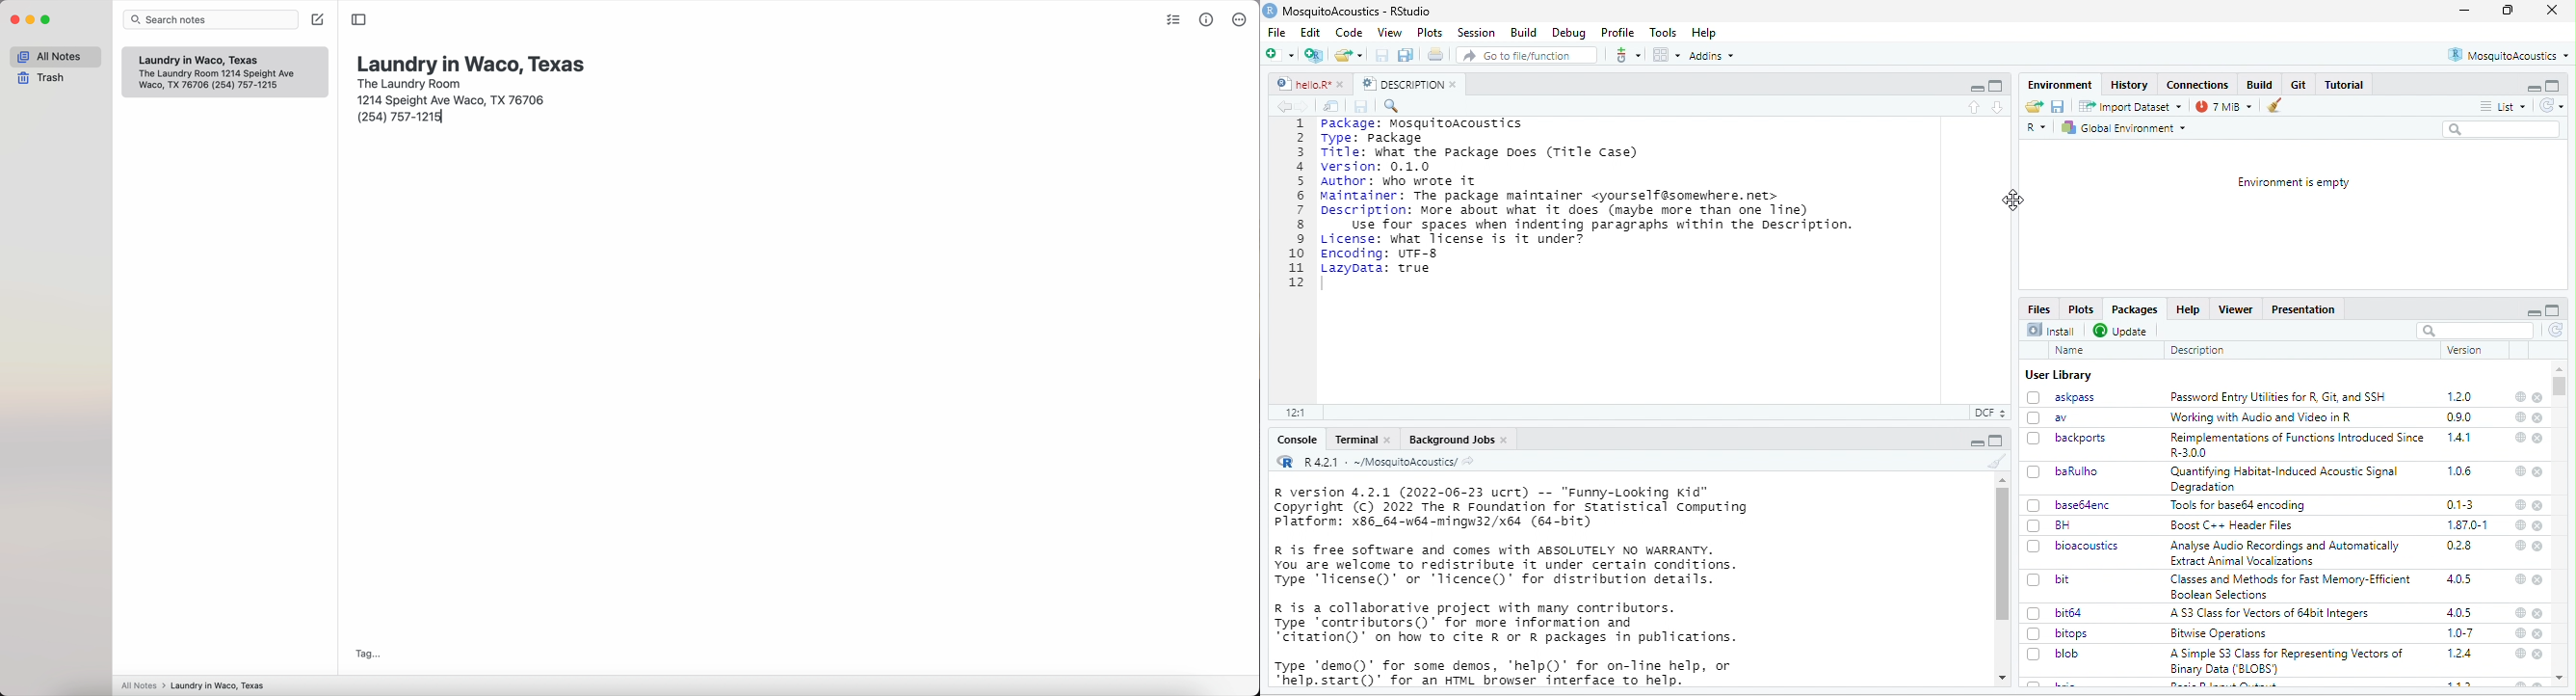  Describe the element at coordinates (2519, 633) in the screenshot. I see `help` at that location.